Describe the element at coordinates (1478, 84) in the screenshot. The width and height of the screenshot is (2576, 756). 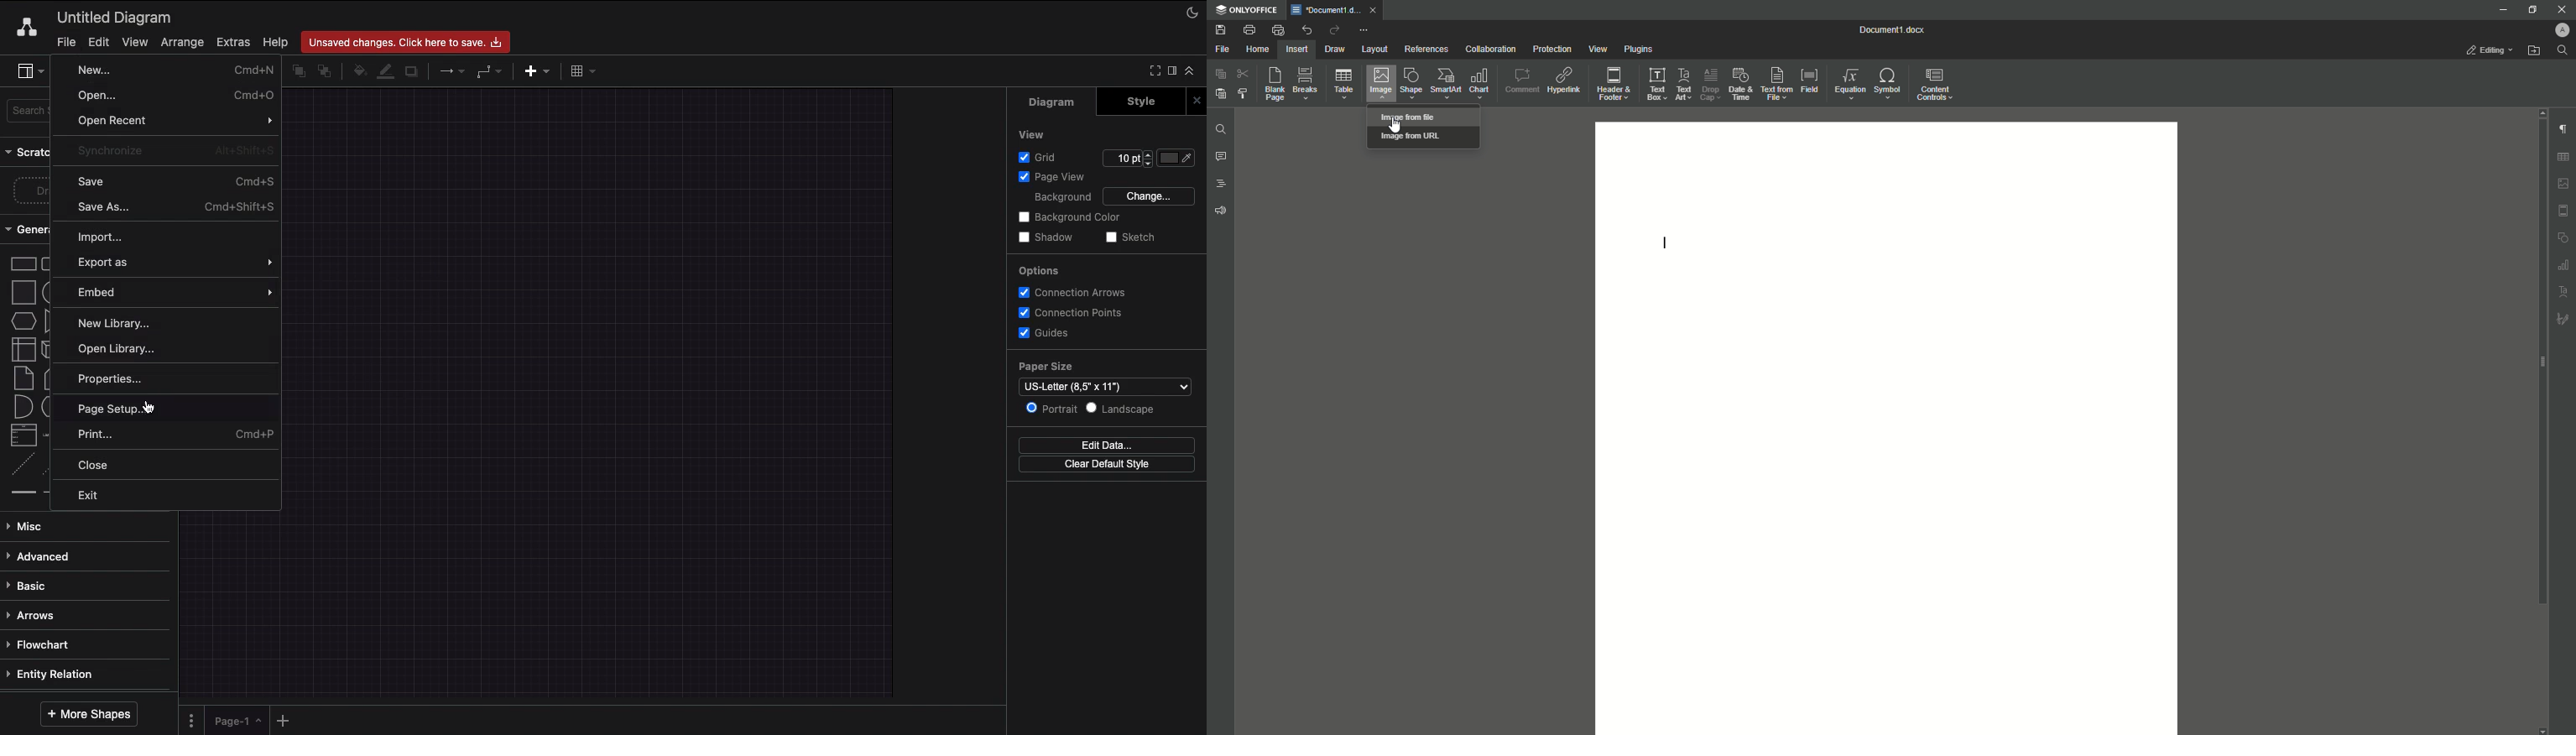
I see `Chart` at that location.